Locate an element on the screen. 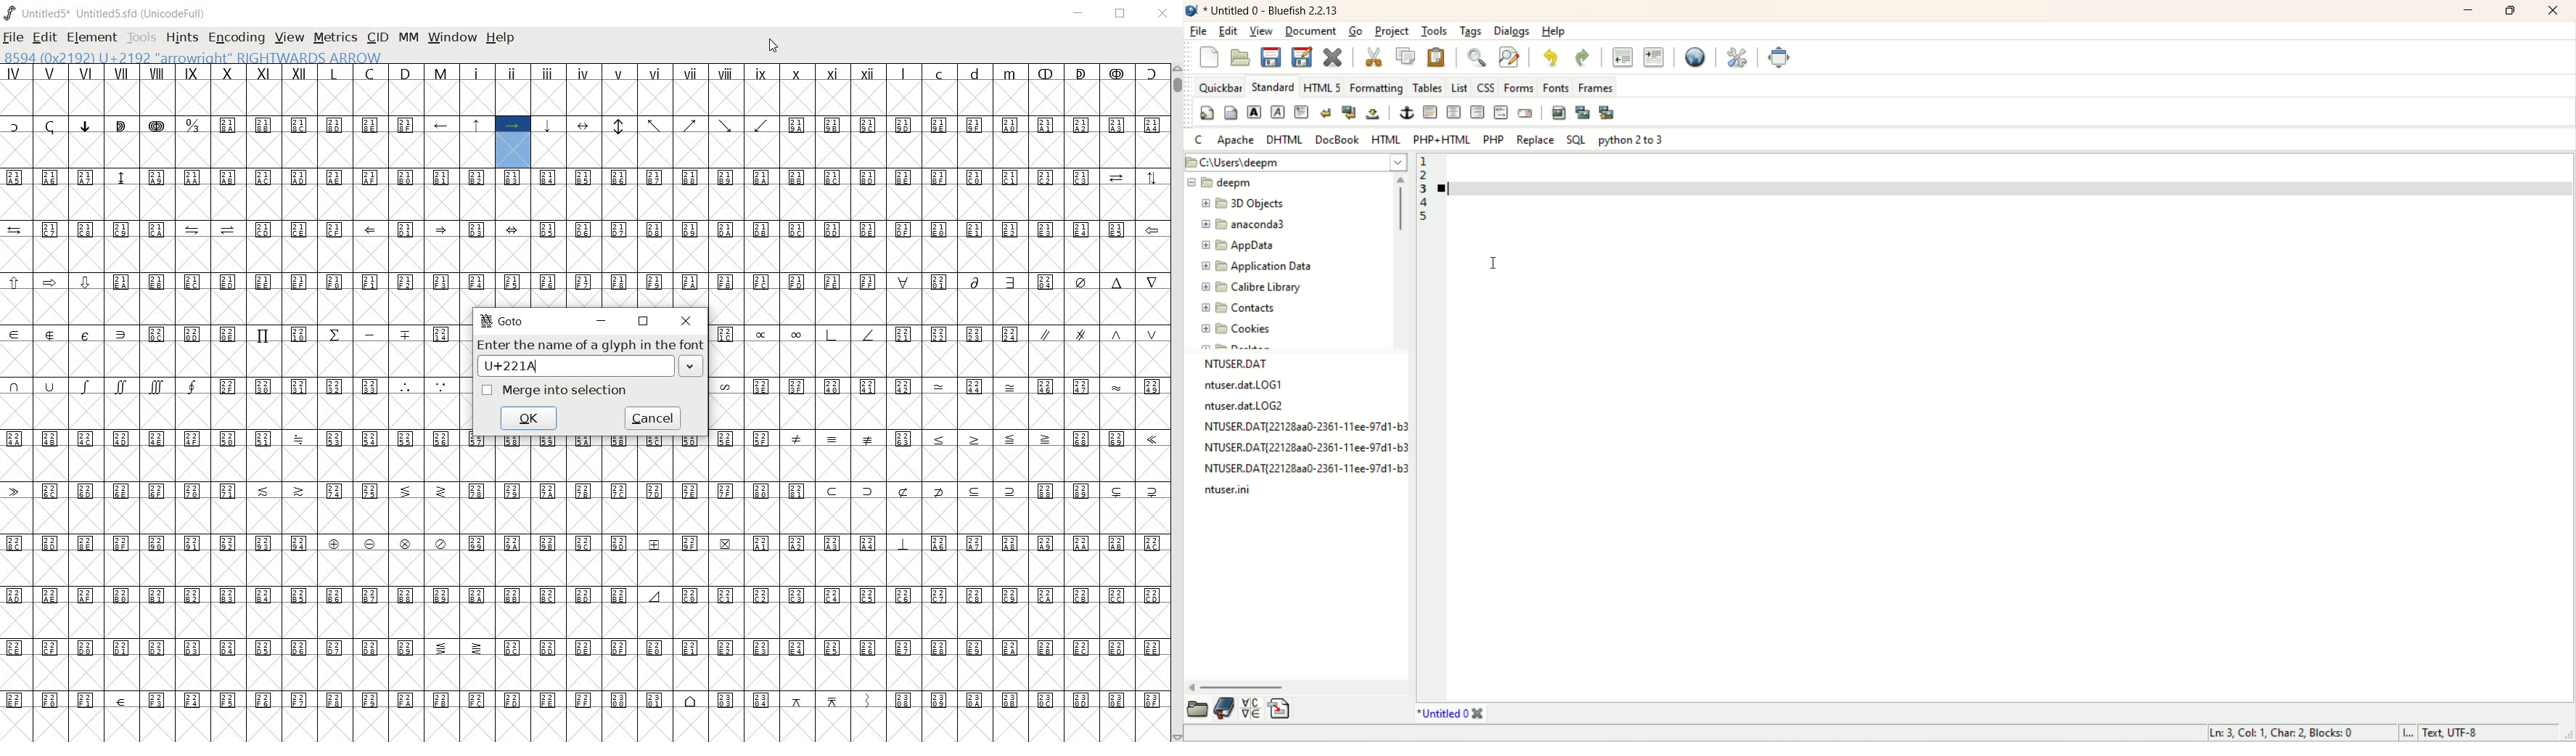  ln, col, char, block is located at coordinates (2281, 735).